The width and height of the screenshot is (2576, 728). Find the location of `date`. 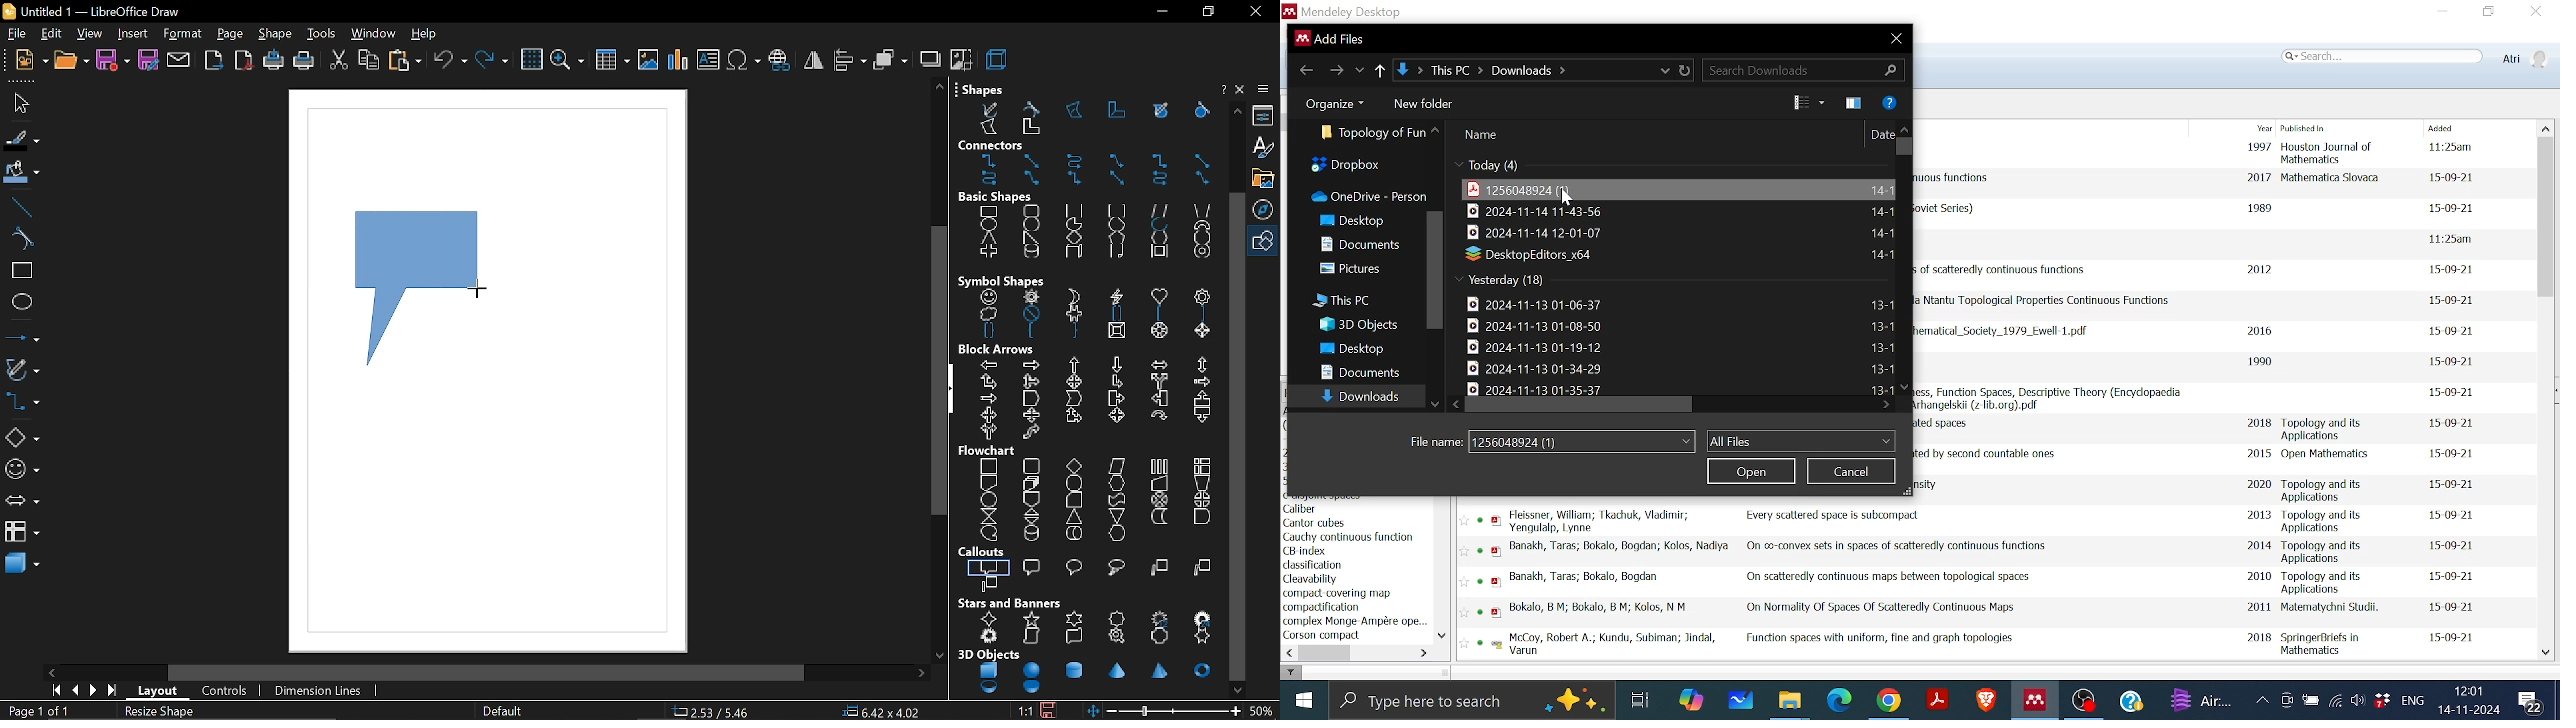

date is located at coordinates (2449, 300).